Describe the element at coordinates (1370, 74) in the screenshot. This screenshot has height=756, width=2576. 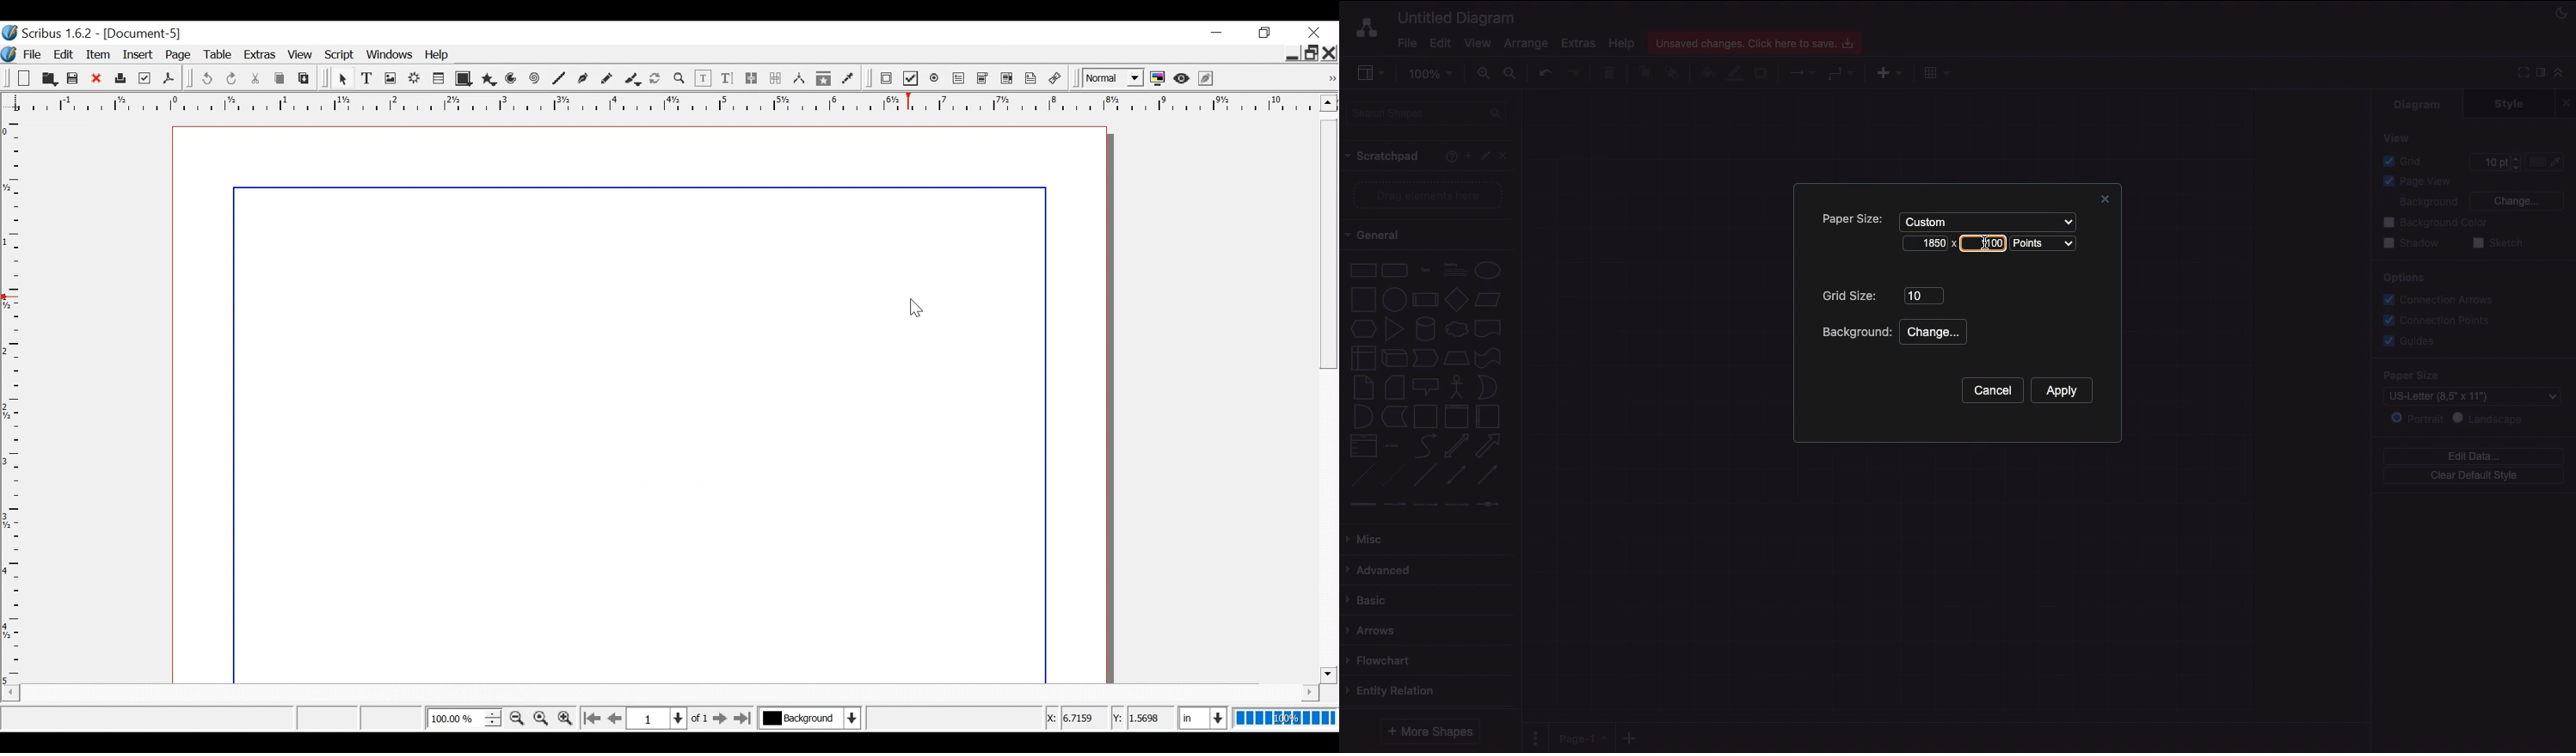
I see `Sidebar ` at that location.